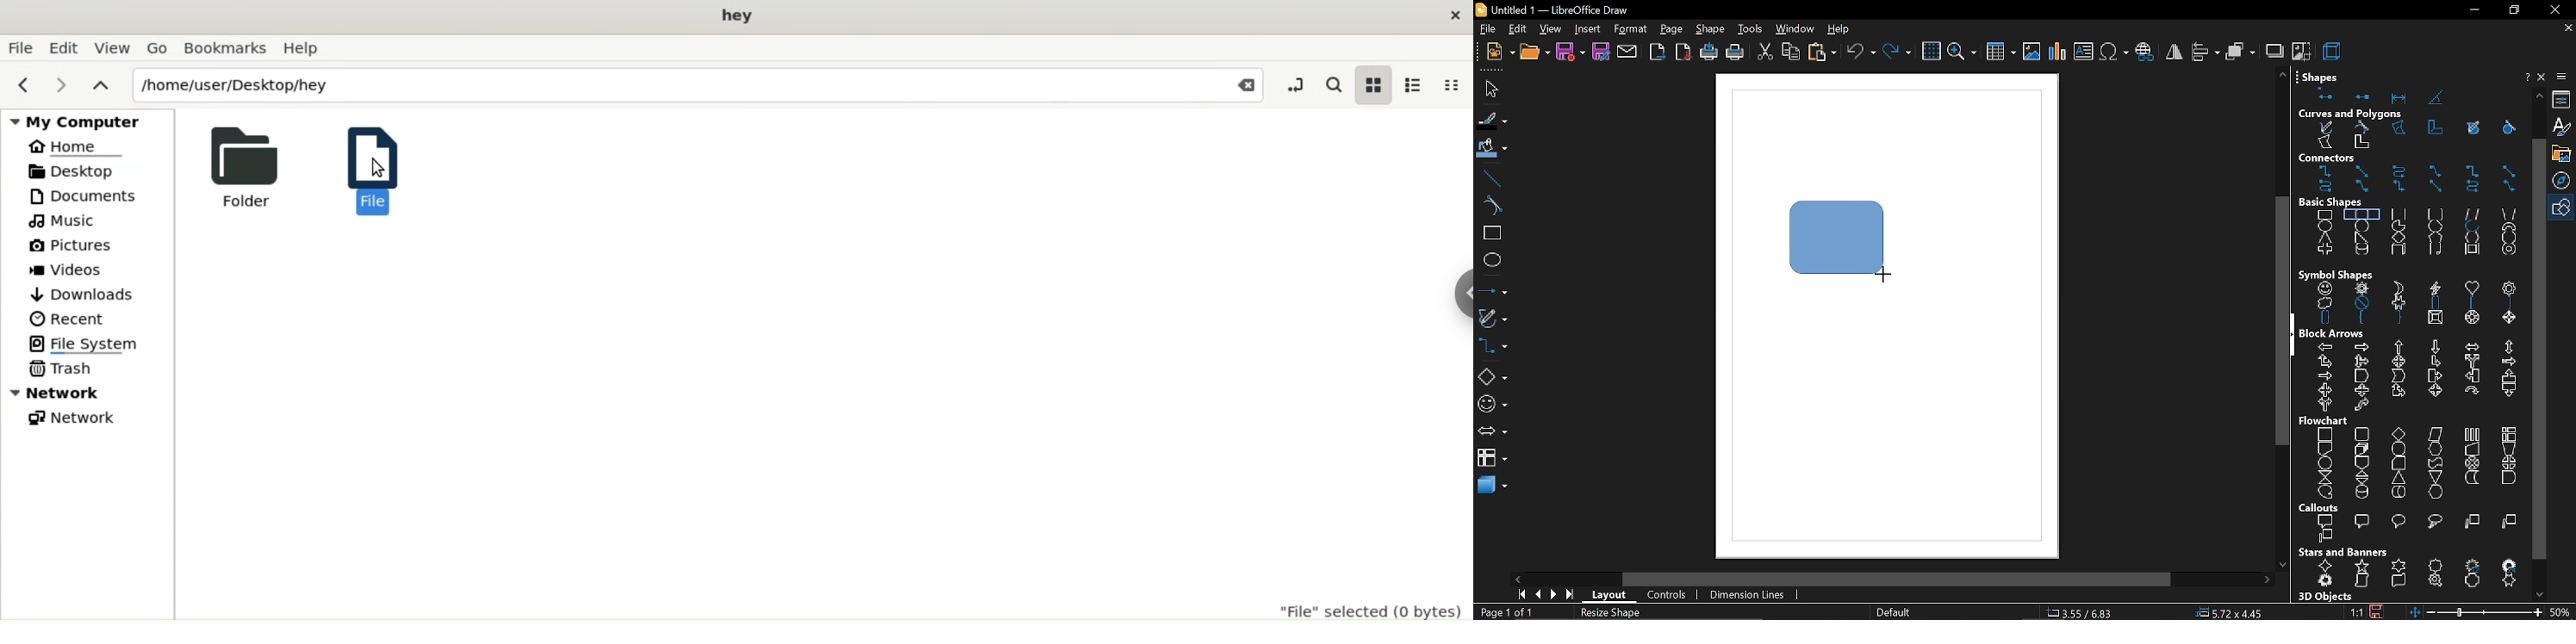 This screenshot has width=2576, height=644. I want to click on close tab, so click(2568, 28).